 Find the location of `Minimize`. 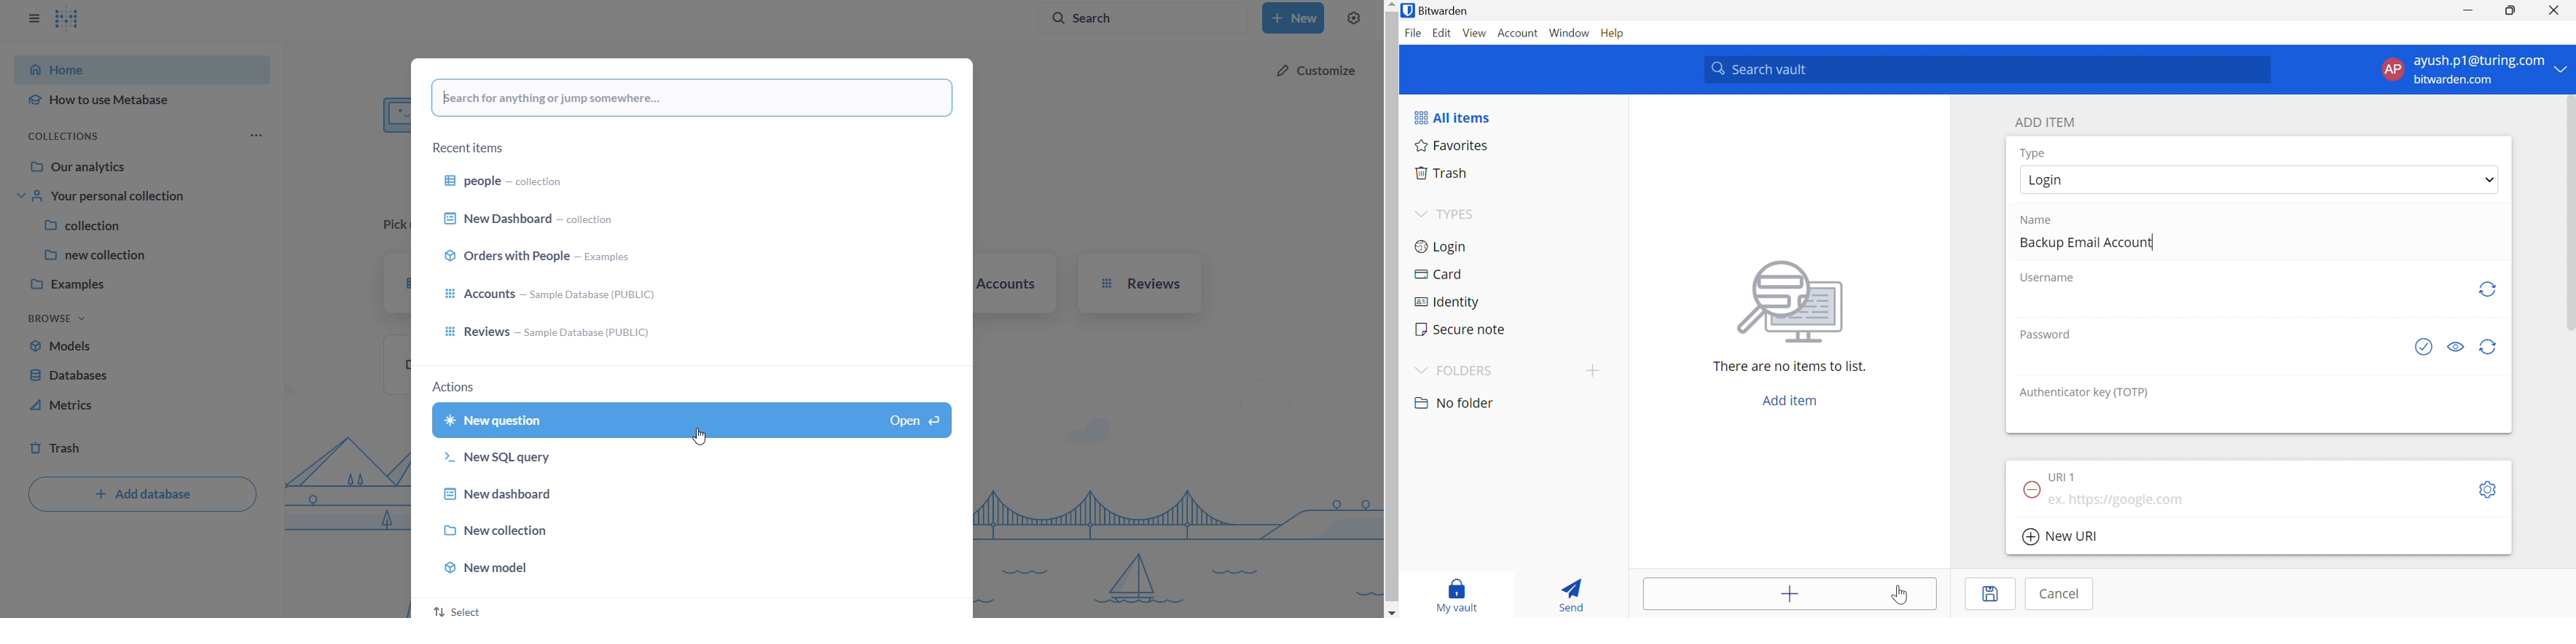

Minimize is located at coordinates (2468, 10).